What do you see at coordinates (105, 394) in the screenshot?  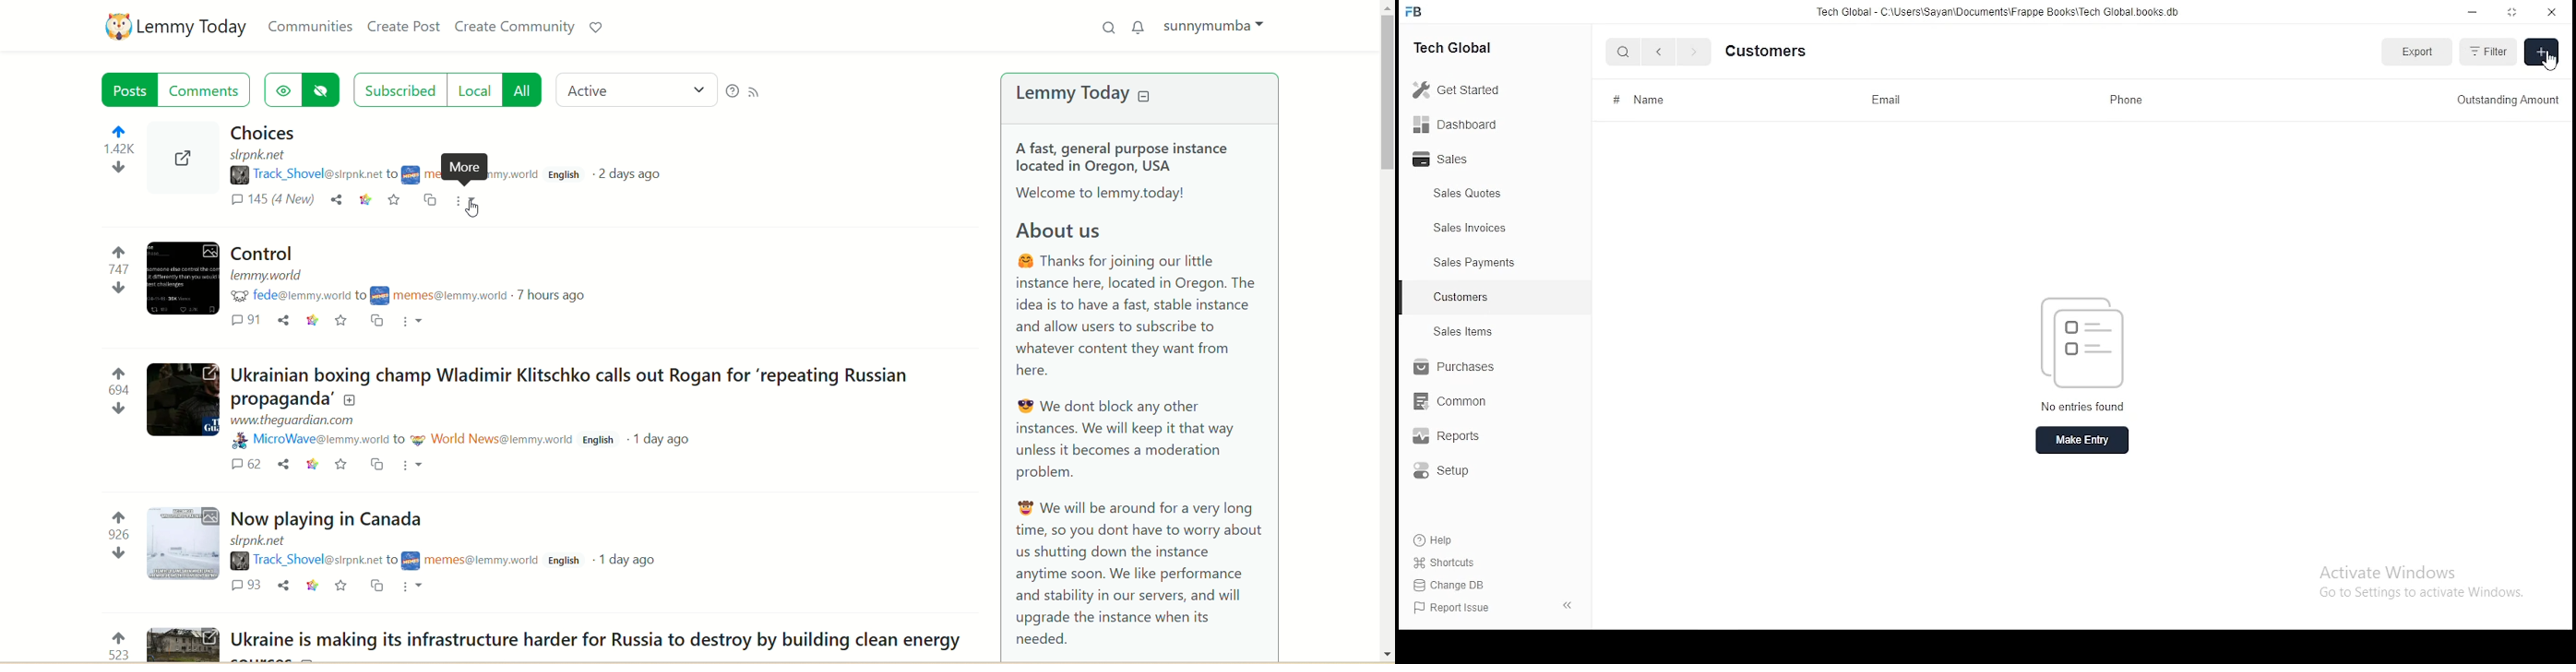 I see `votes up and down` at bounding box center [105, 394].